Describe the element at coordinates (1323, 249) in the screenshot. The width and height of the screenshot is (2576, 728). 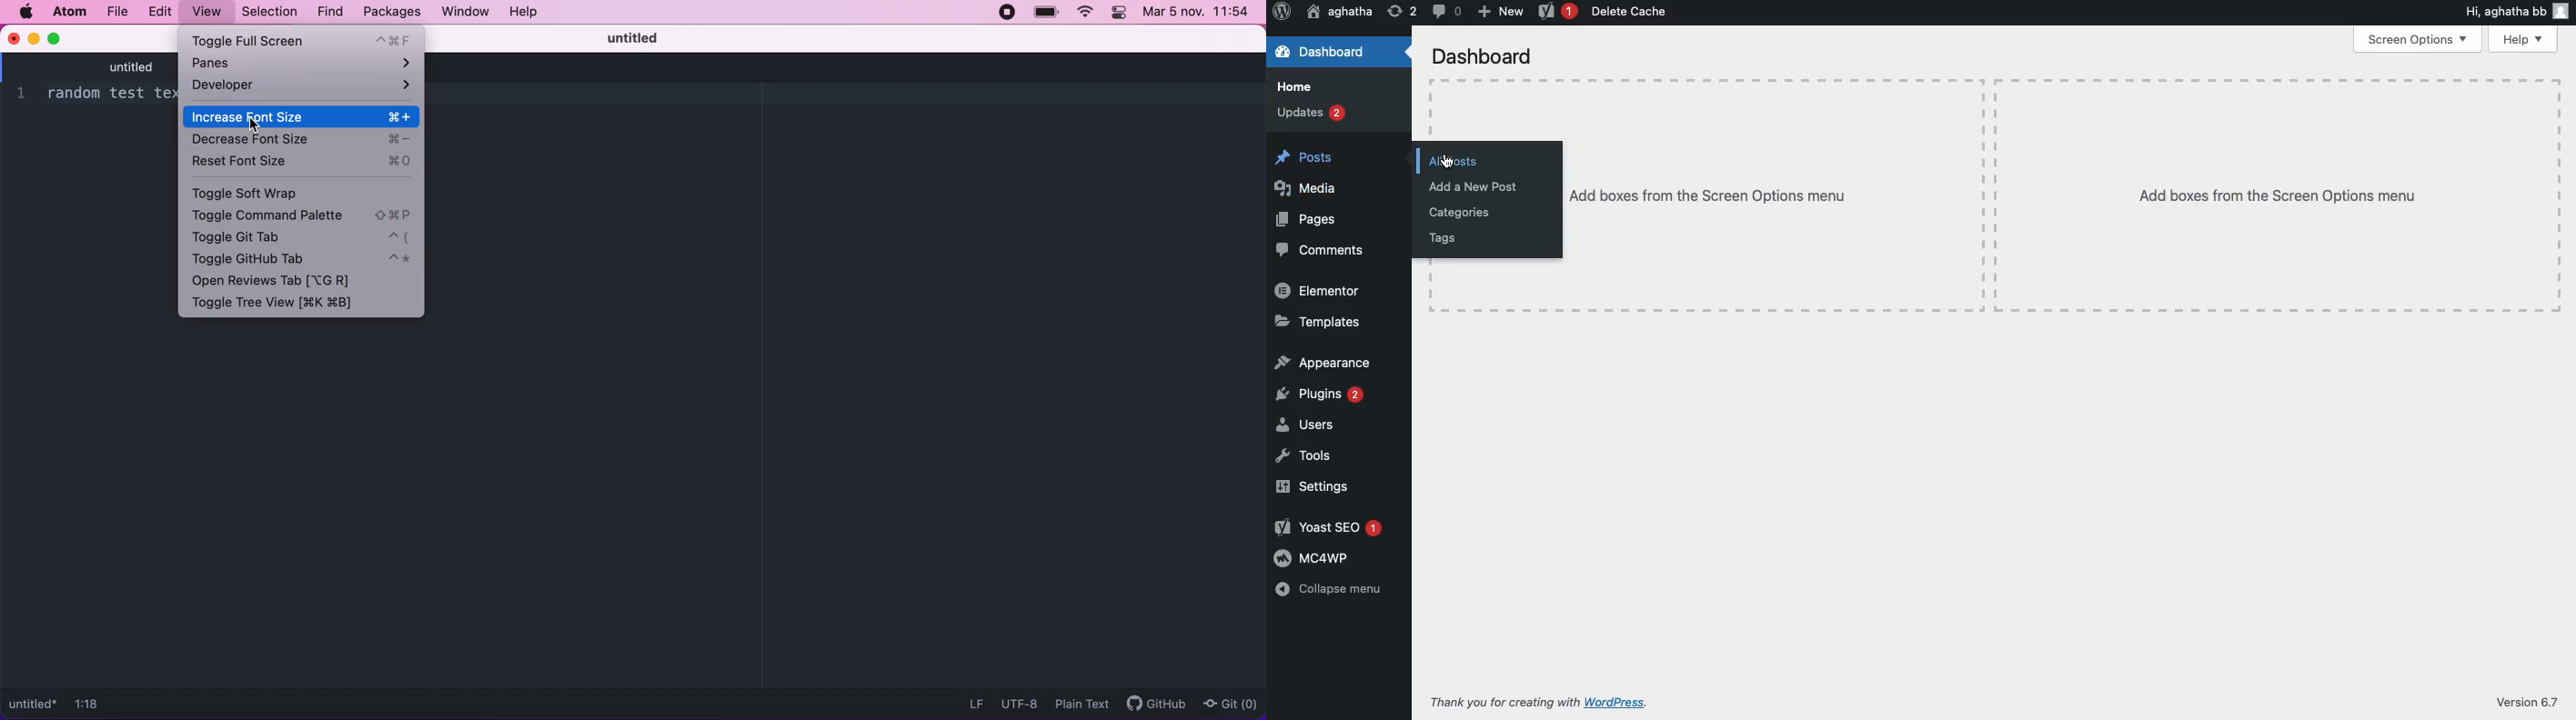
I see `Comments` at that location.